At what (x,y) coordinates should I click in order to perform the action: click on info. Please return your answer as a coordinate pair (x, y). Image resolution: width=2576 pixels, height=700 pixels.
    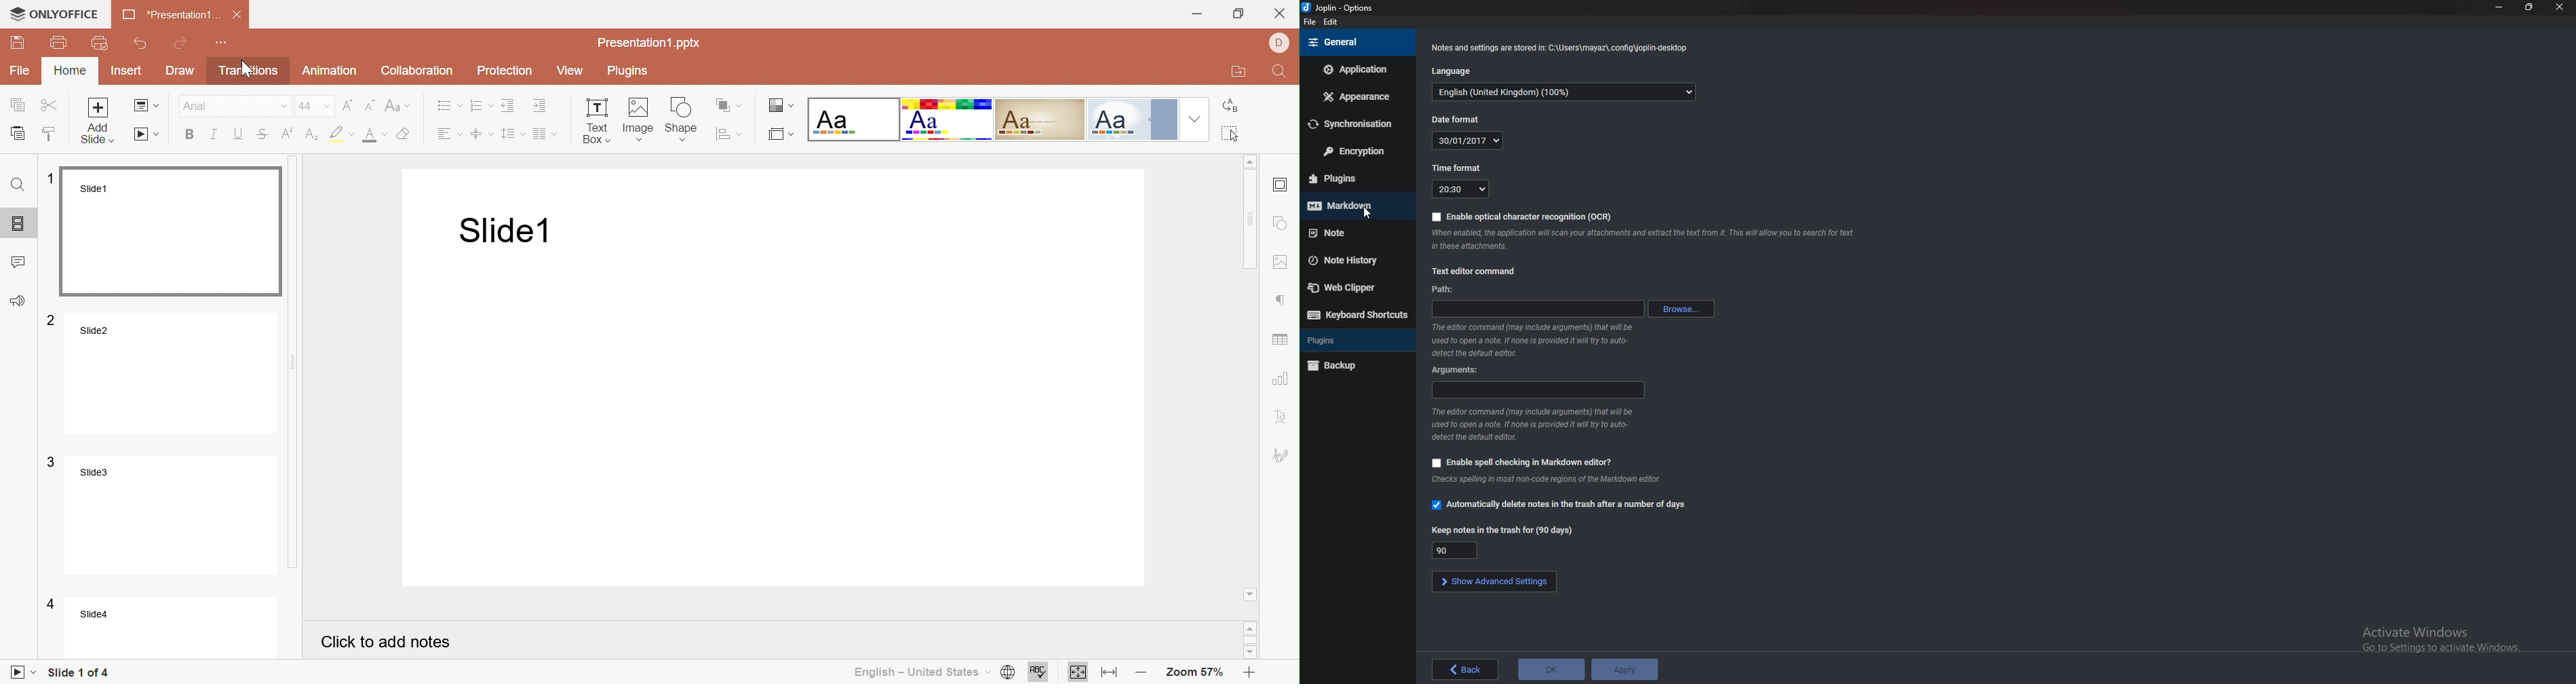
    Looking at the image, I should click on (1562, 479).